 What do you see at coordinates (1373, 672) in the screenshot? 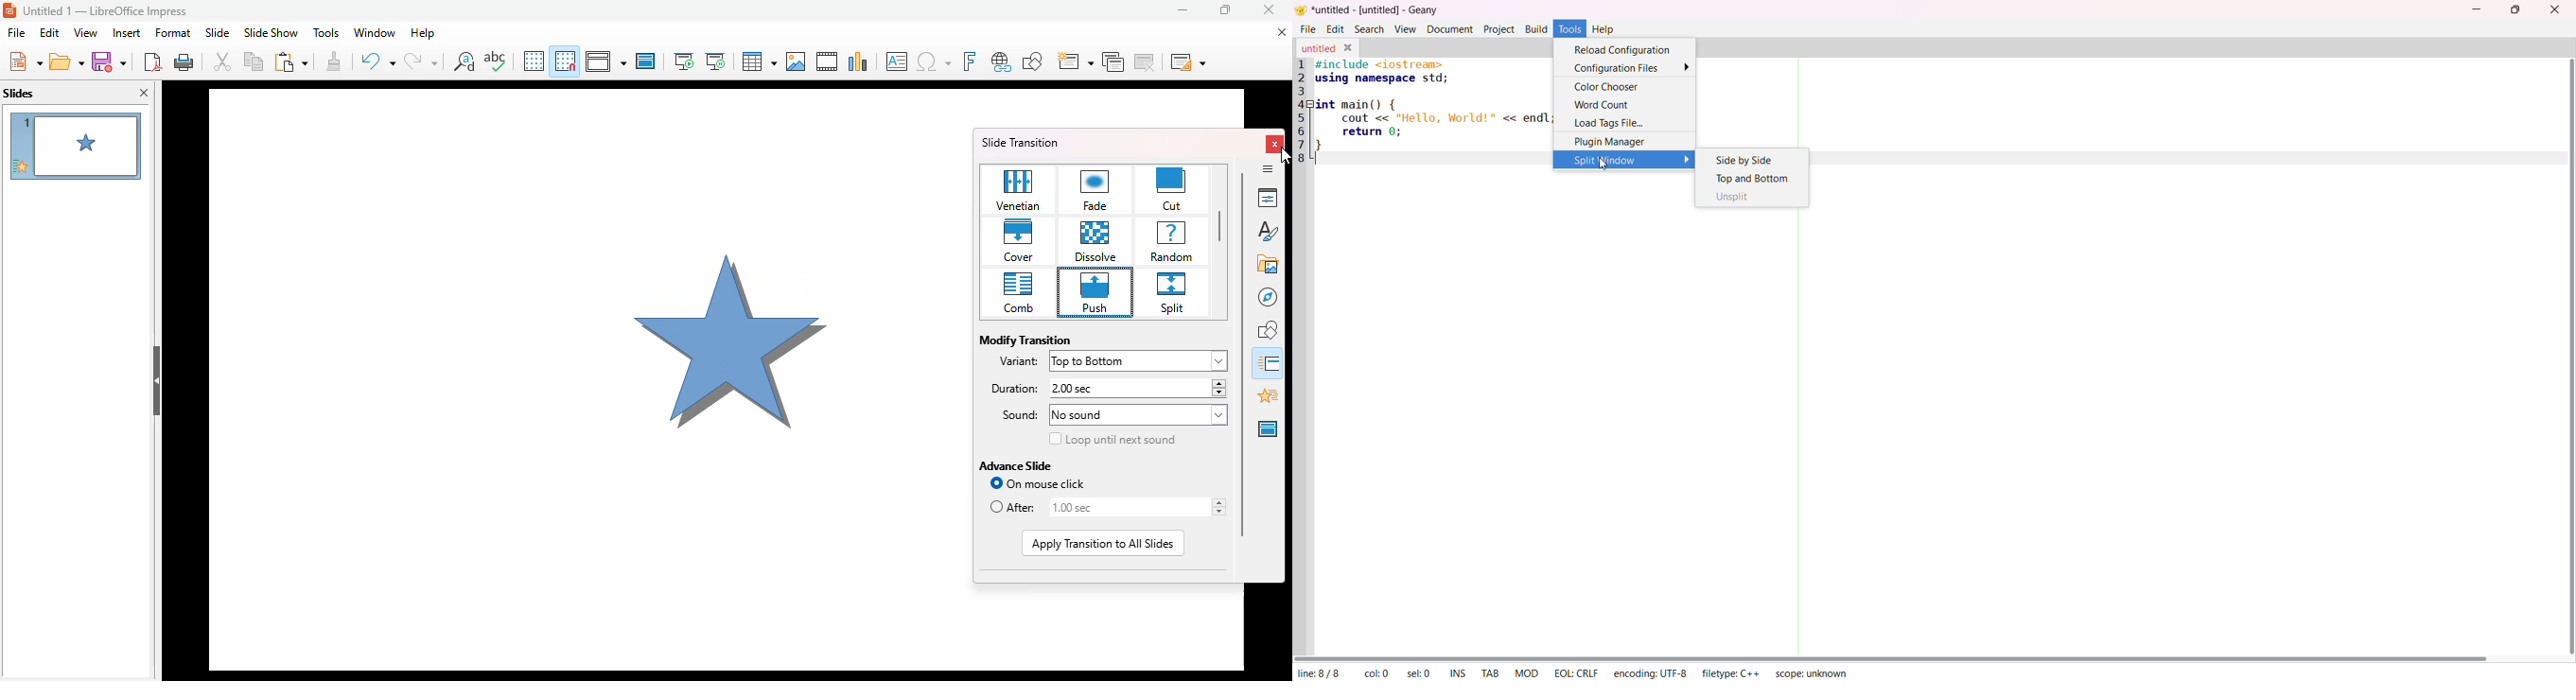
I see `col: 0` at bounding box center [1373, 672].